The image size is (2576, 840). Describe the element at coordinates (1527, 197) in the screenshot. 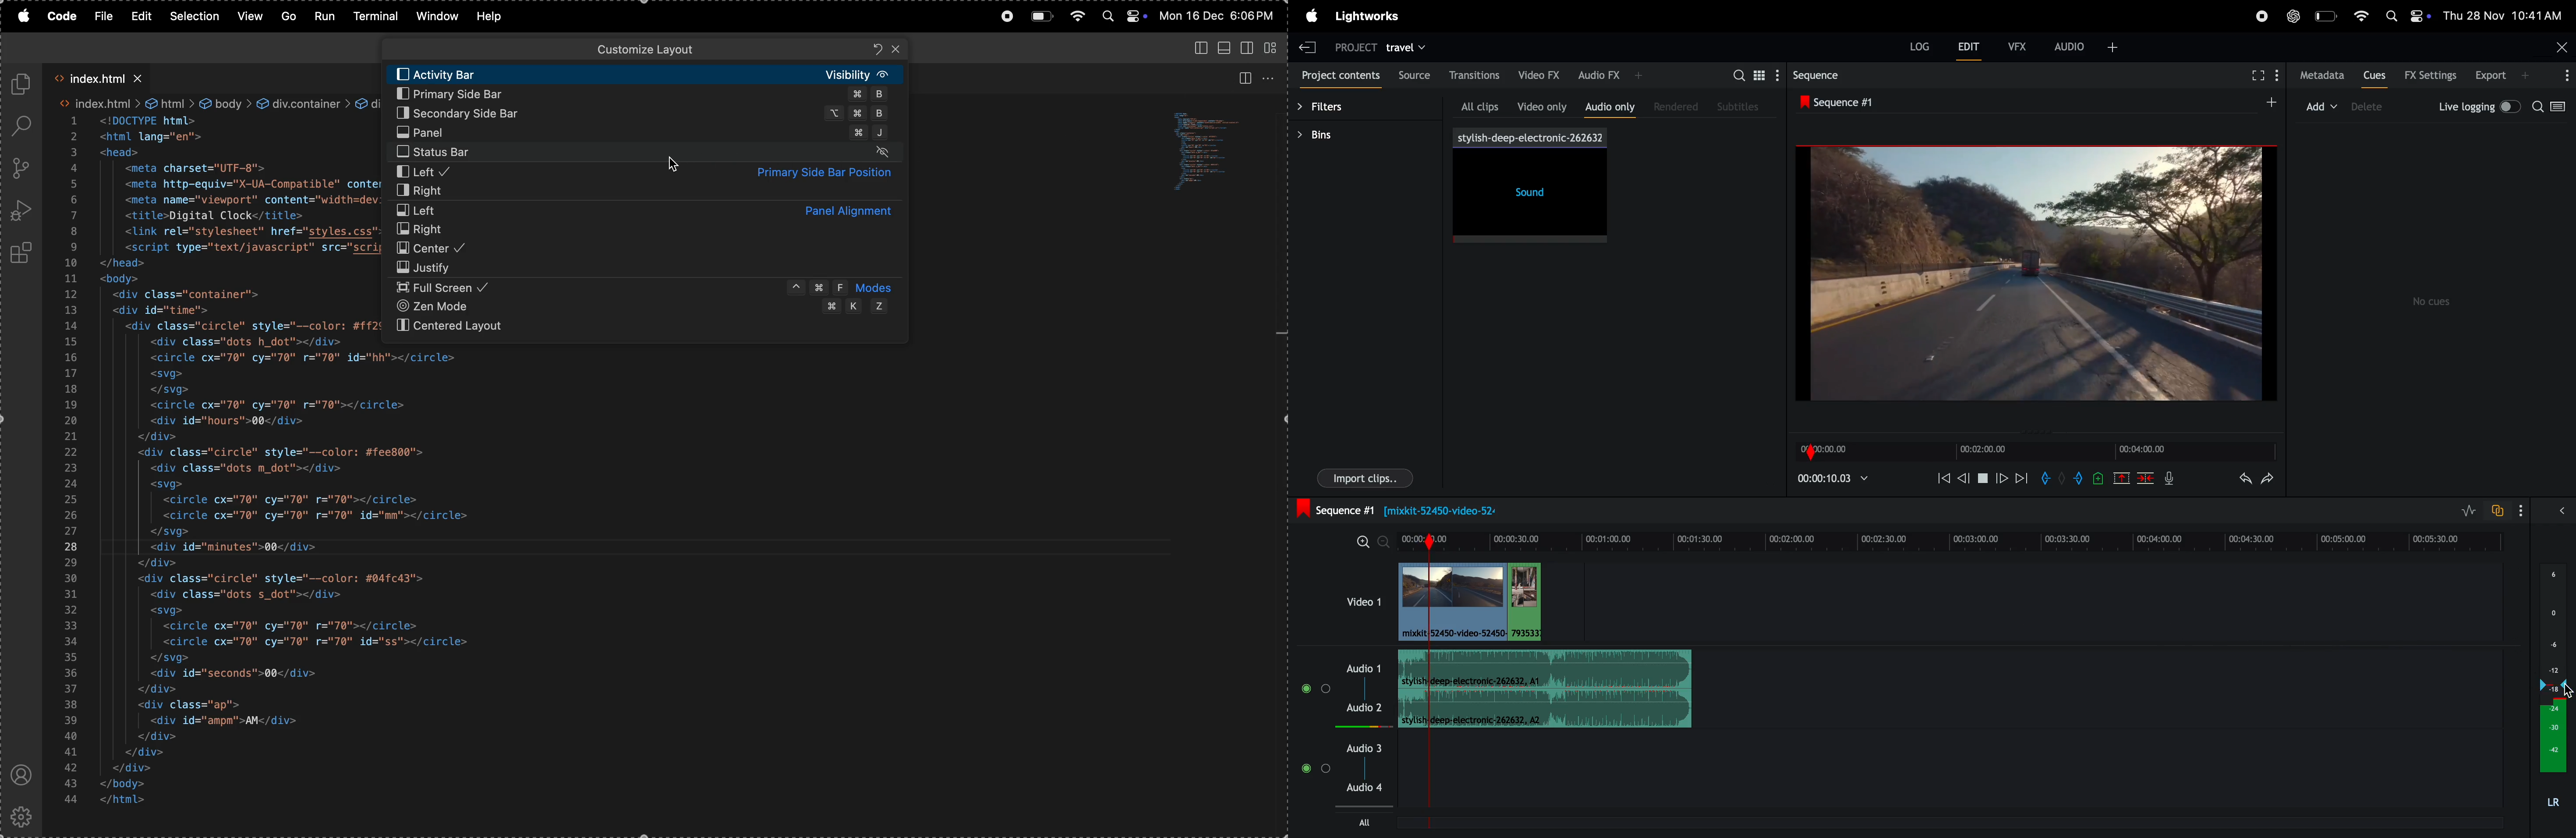

I see `sound` at that location.